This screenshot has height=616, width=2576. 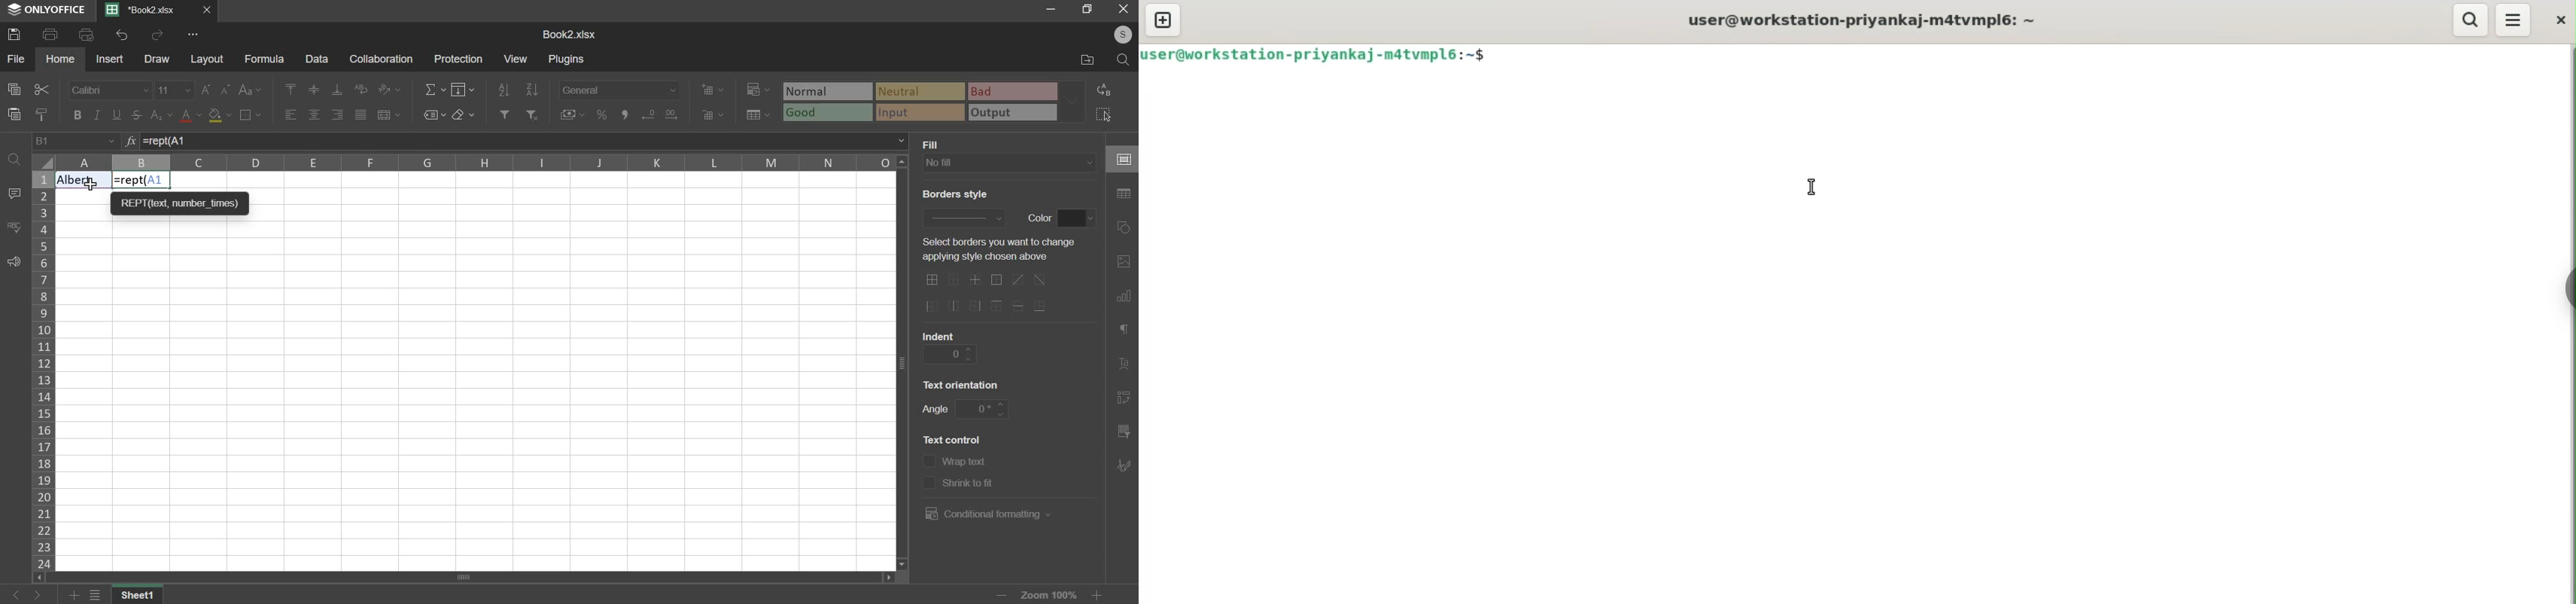 I want to click on user's account, so click(x=1121, y=33).